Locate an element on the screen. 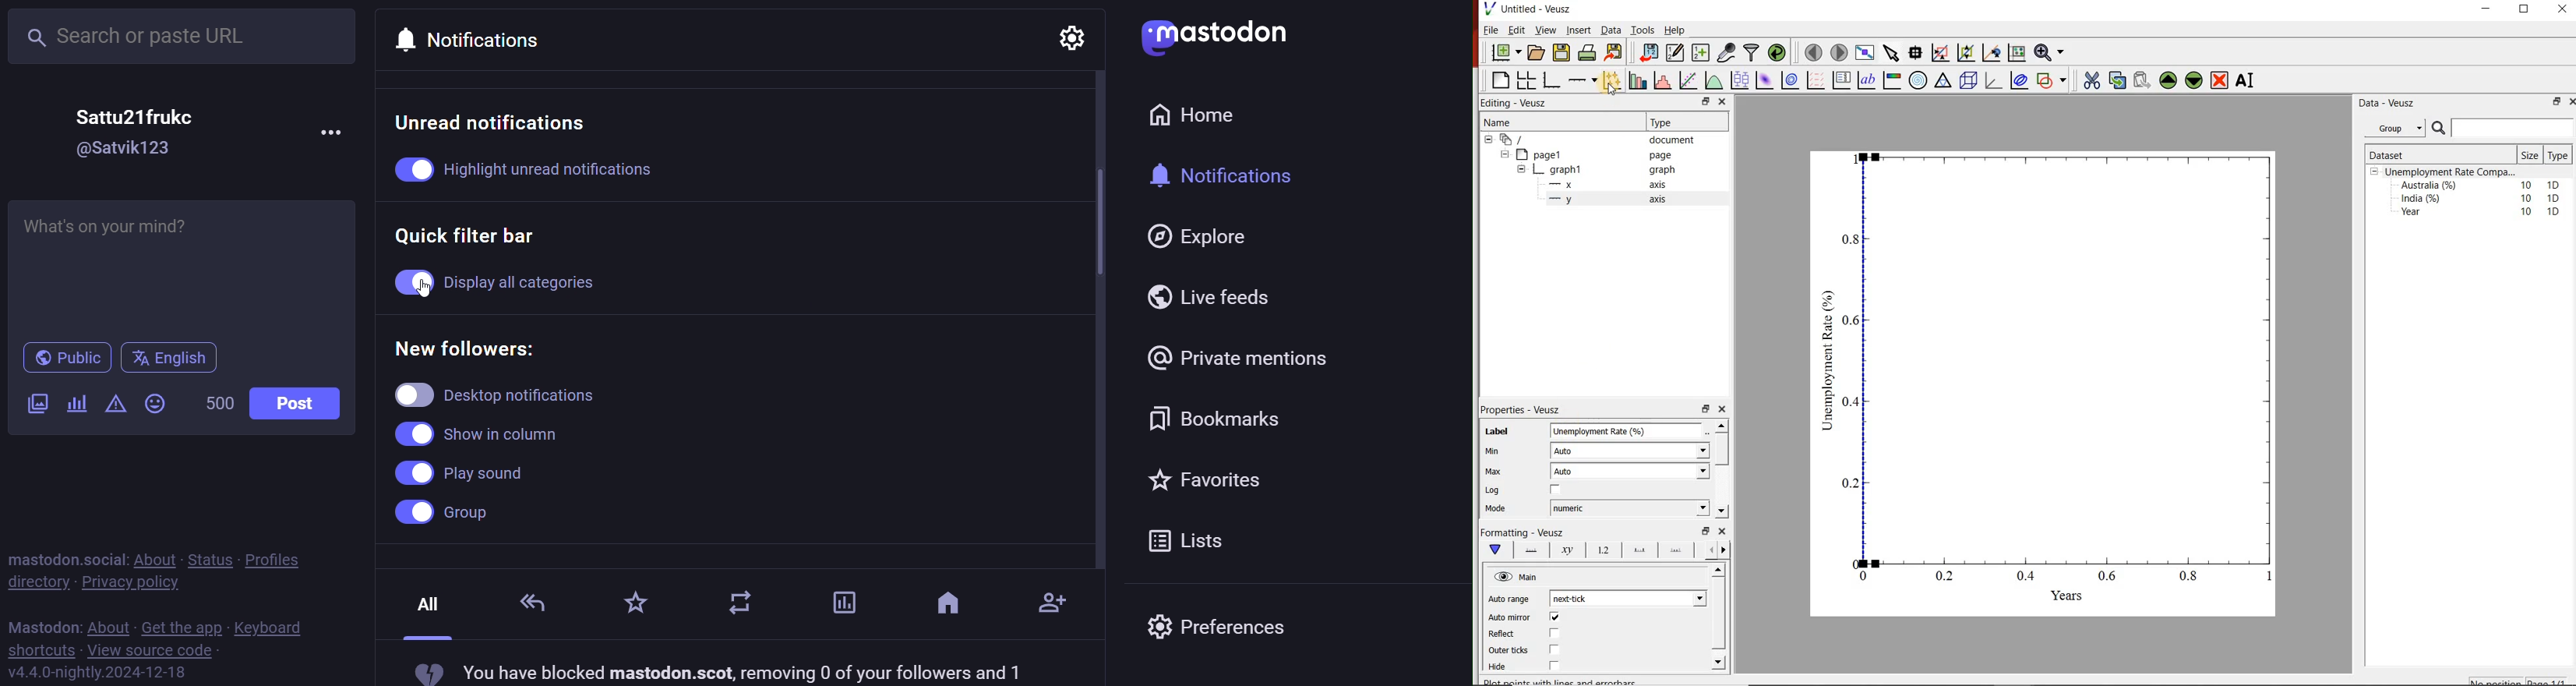  image/video is located at coordinates (36, 405).